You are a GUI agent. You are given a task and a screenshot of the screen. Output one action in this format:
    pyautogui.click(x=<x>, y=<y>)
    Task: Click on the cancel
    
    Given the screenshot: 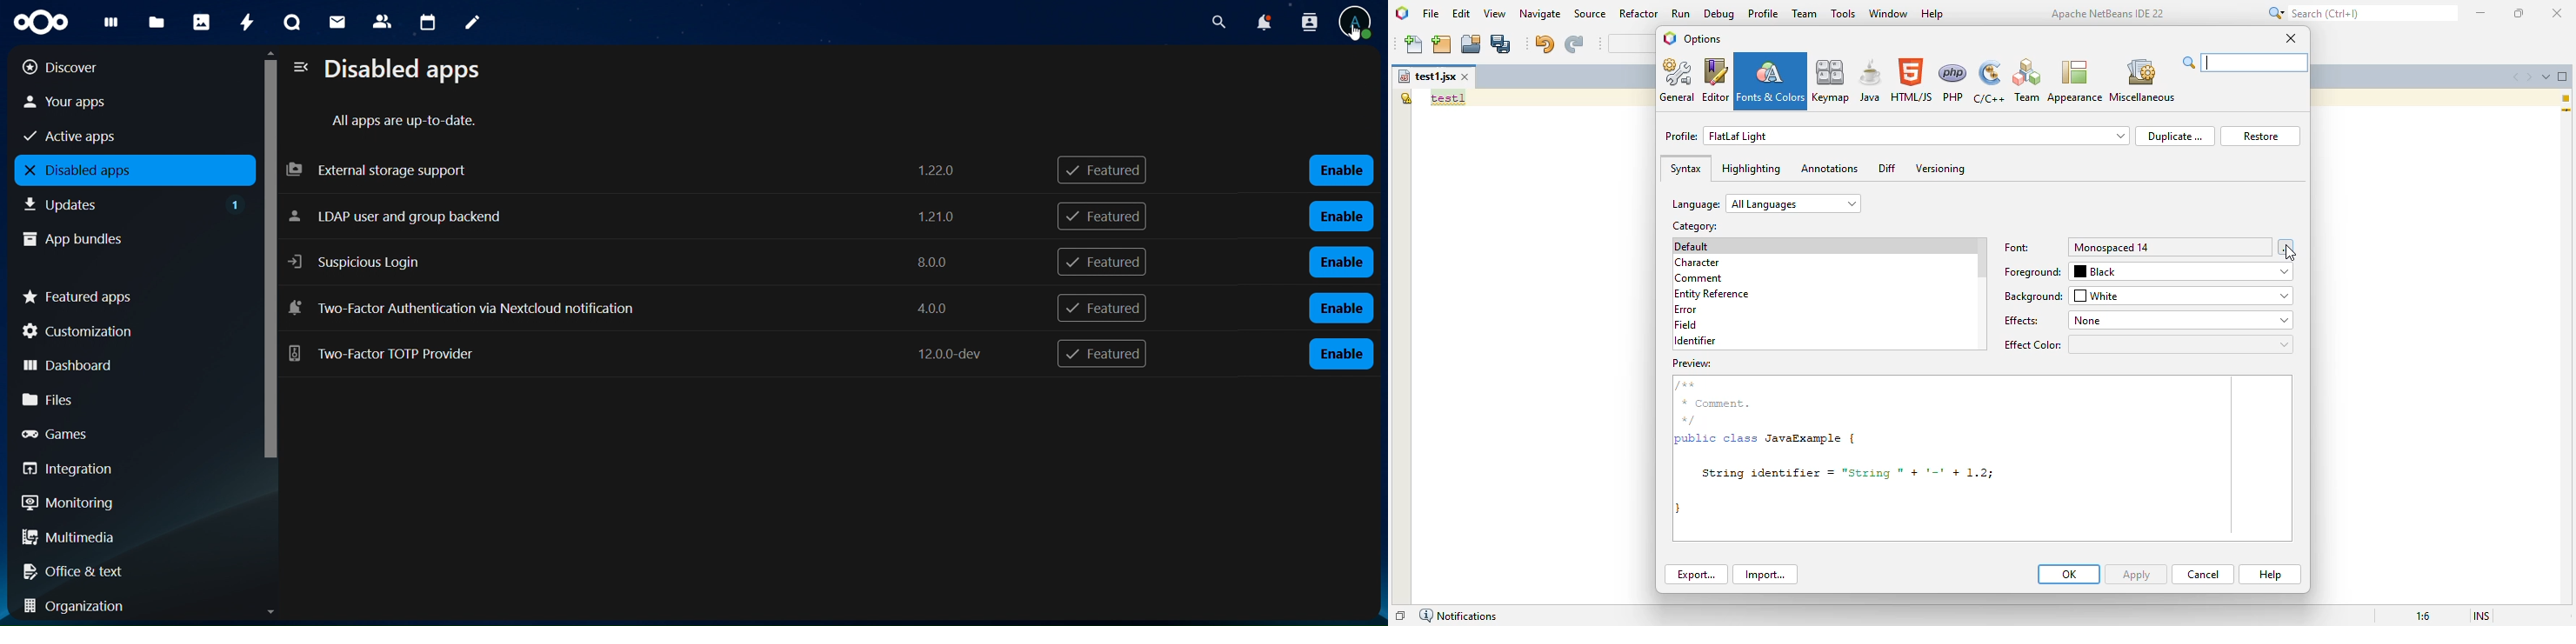 What is the action you would take?
    pyautogui.click(x=2203, y=574)
    